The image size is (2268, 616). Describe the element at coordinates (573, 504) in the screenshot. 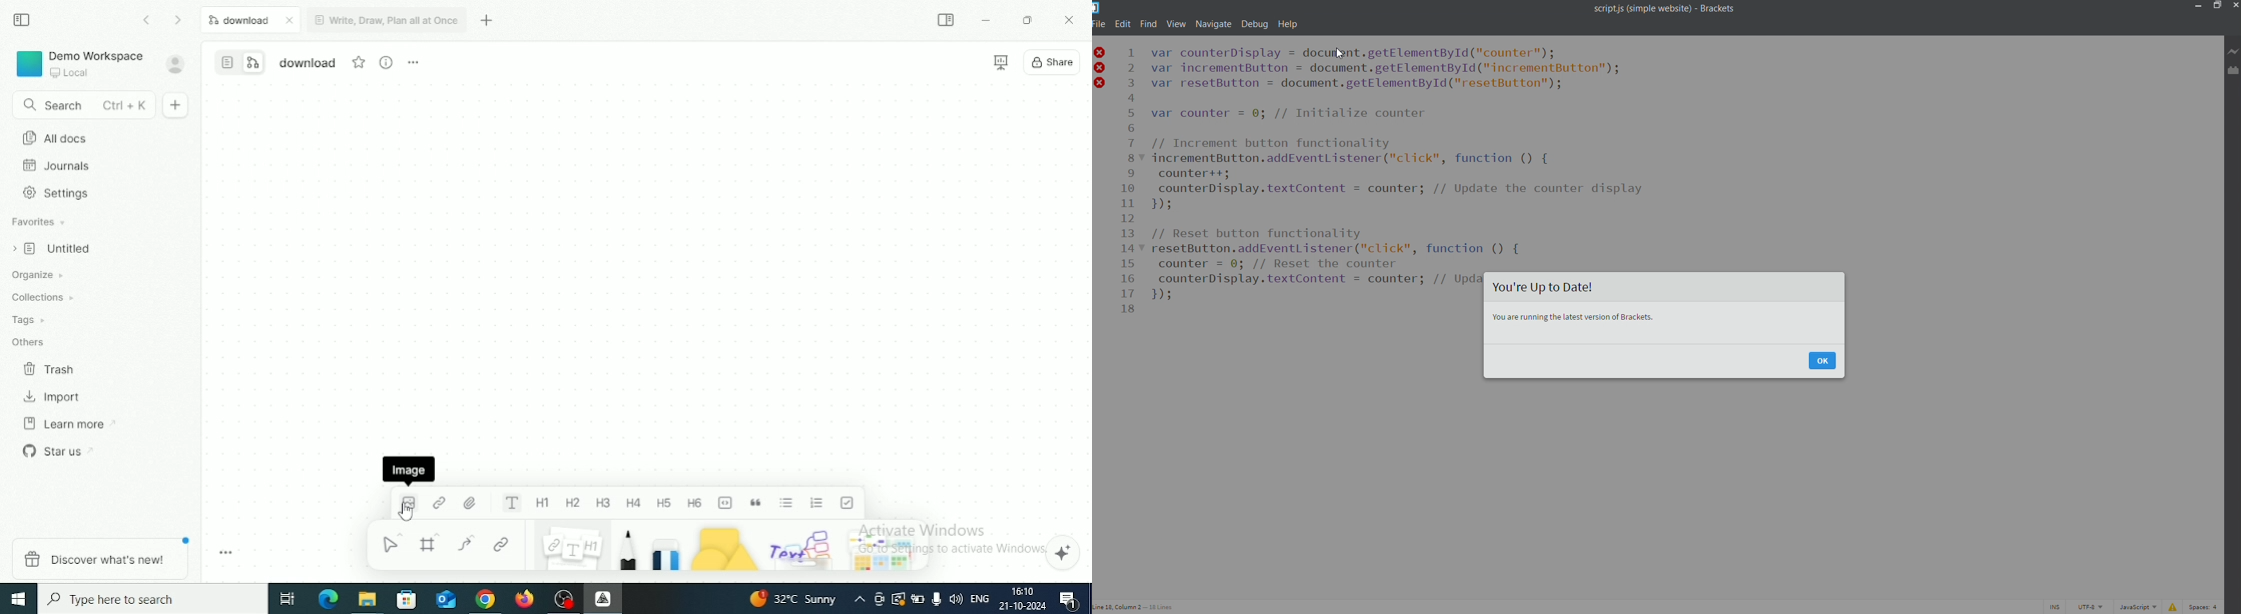

I see `Heading 2` at that location.